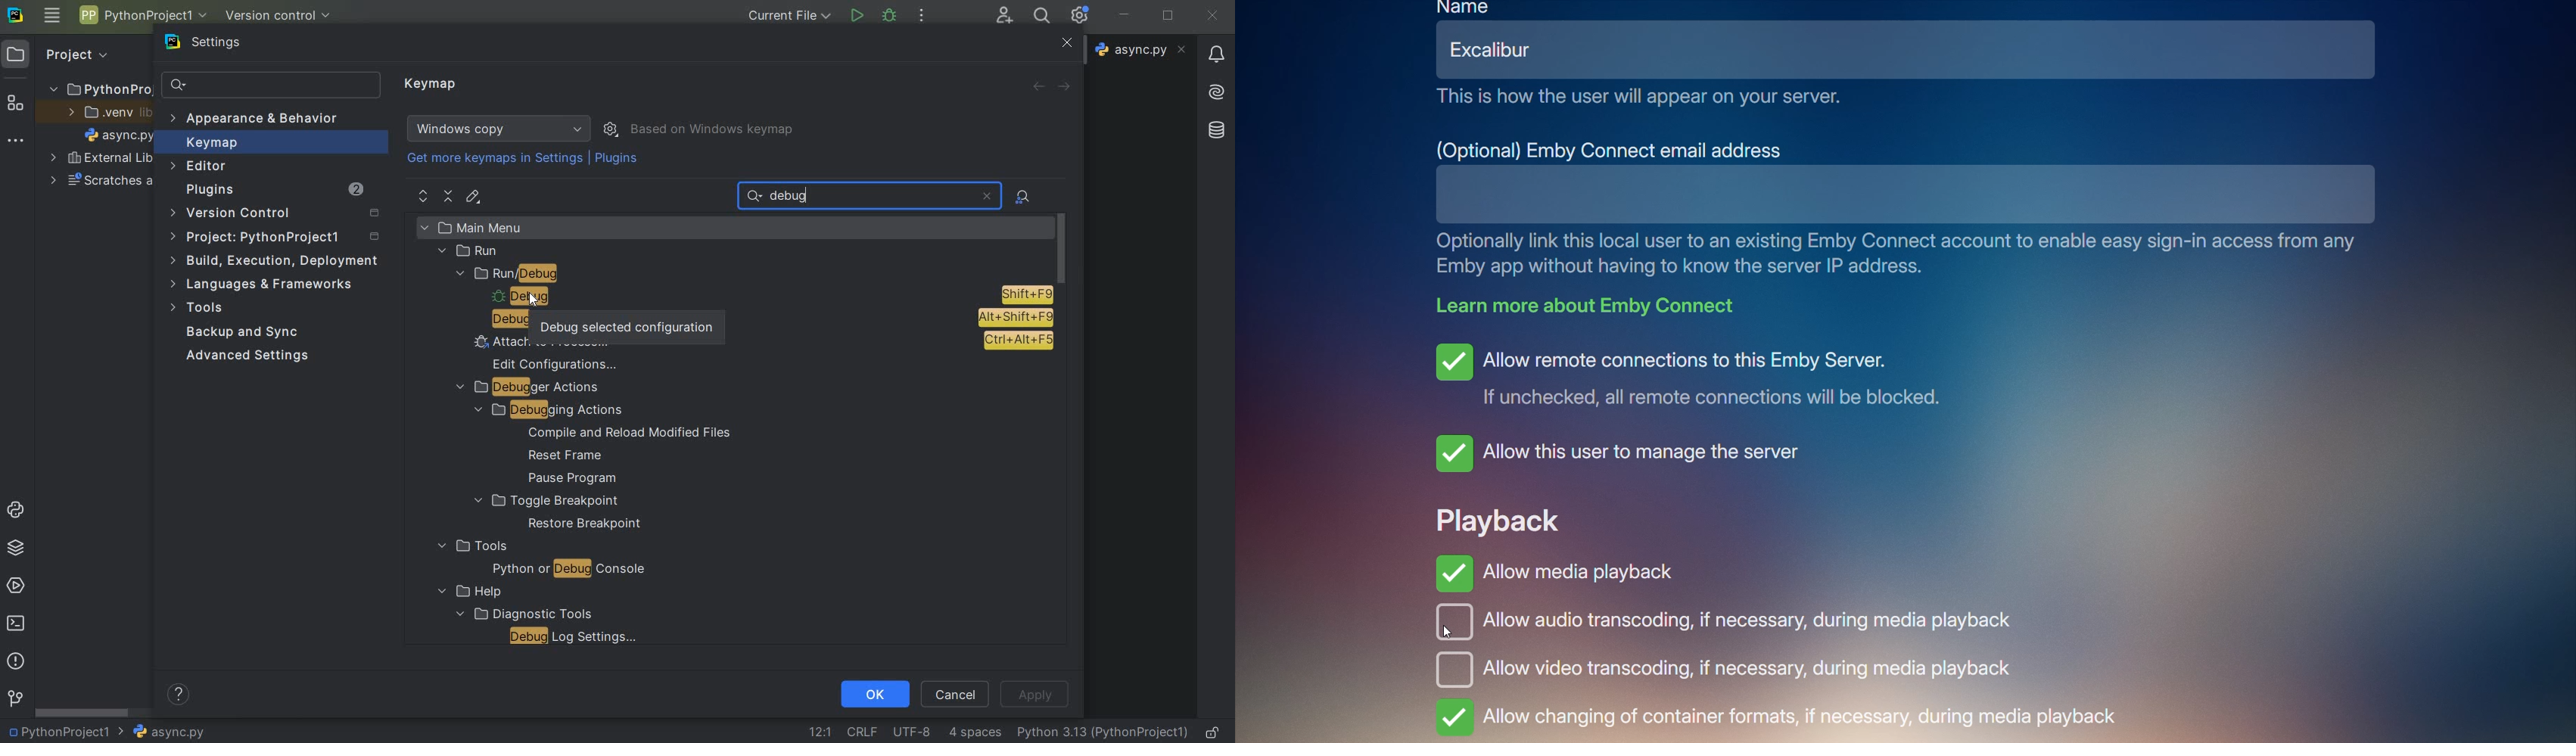 The image size is (2576, 756). Describe the element at coordinates (98, 86) in the screenshot. I see `project name` at that location.